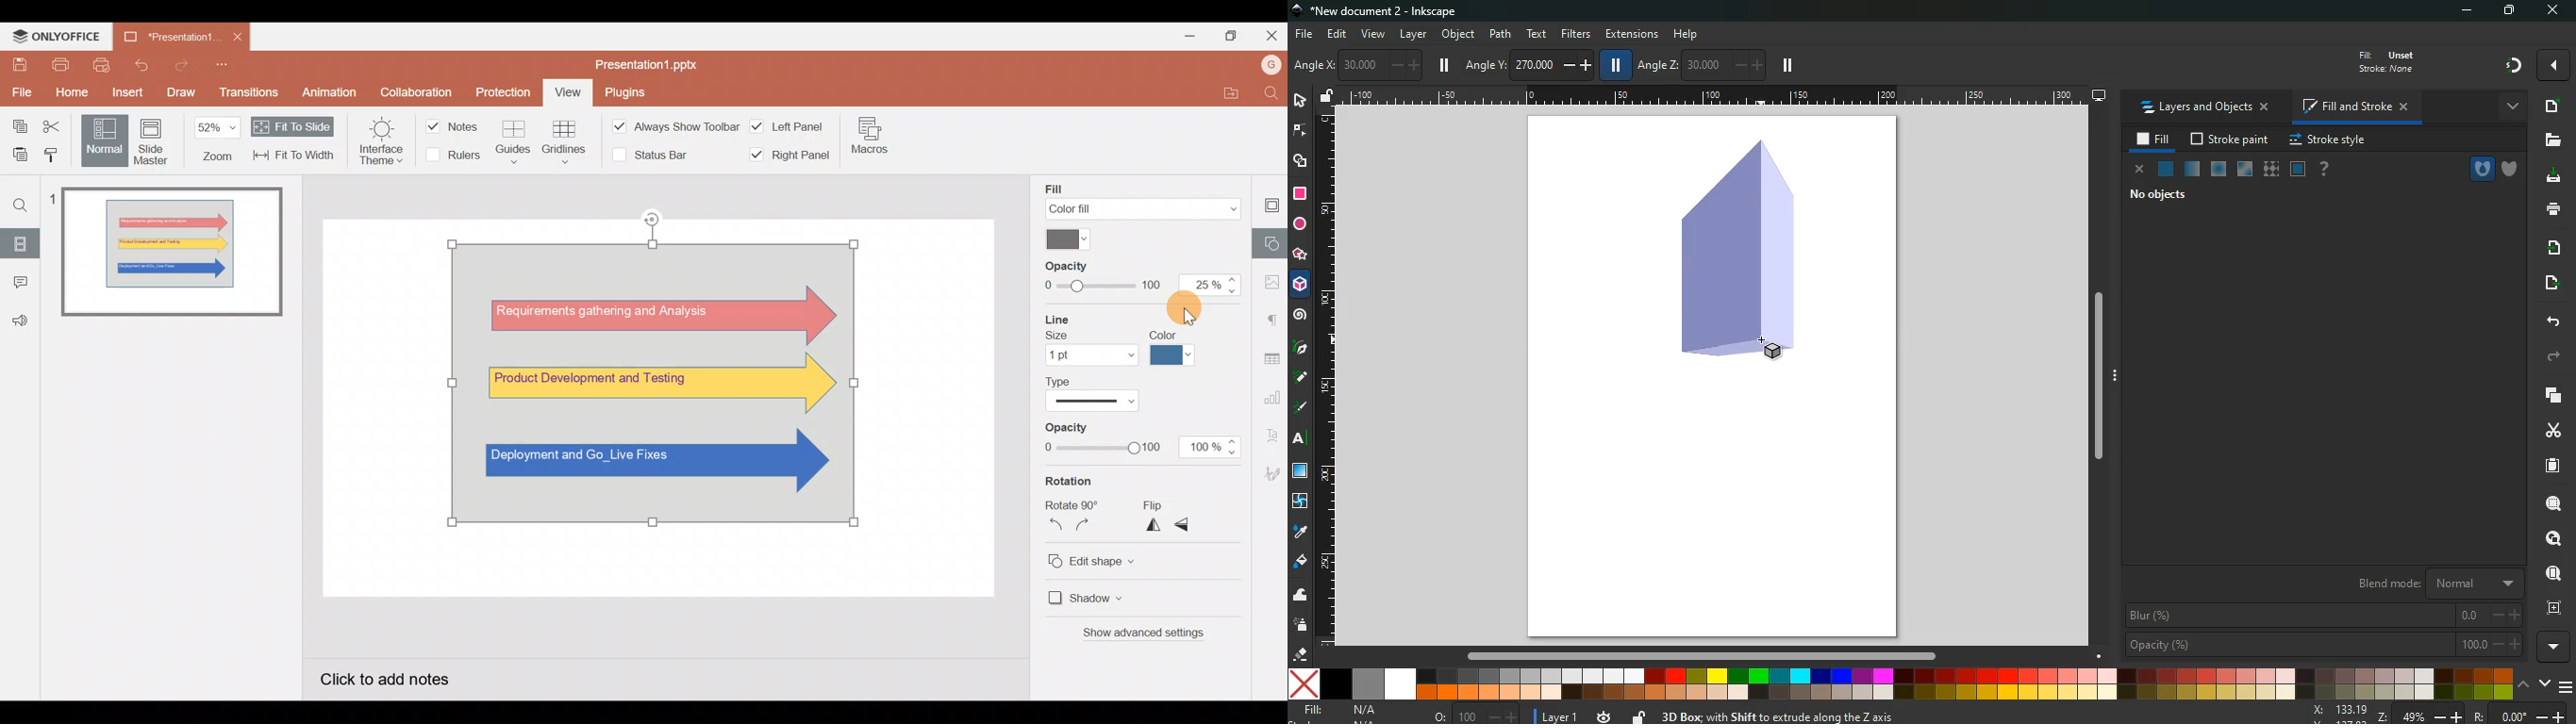 This screenshot has height=728, width=2576. What do you see at coordinates (2550, 176) in the screenshot?
I see `download` at bounding box center [2550, 176].